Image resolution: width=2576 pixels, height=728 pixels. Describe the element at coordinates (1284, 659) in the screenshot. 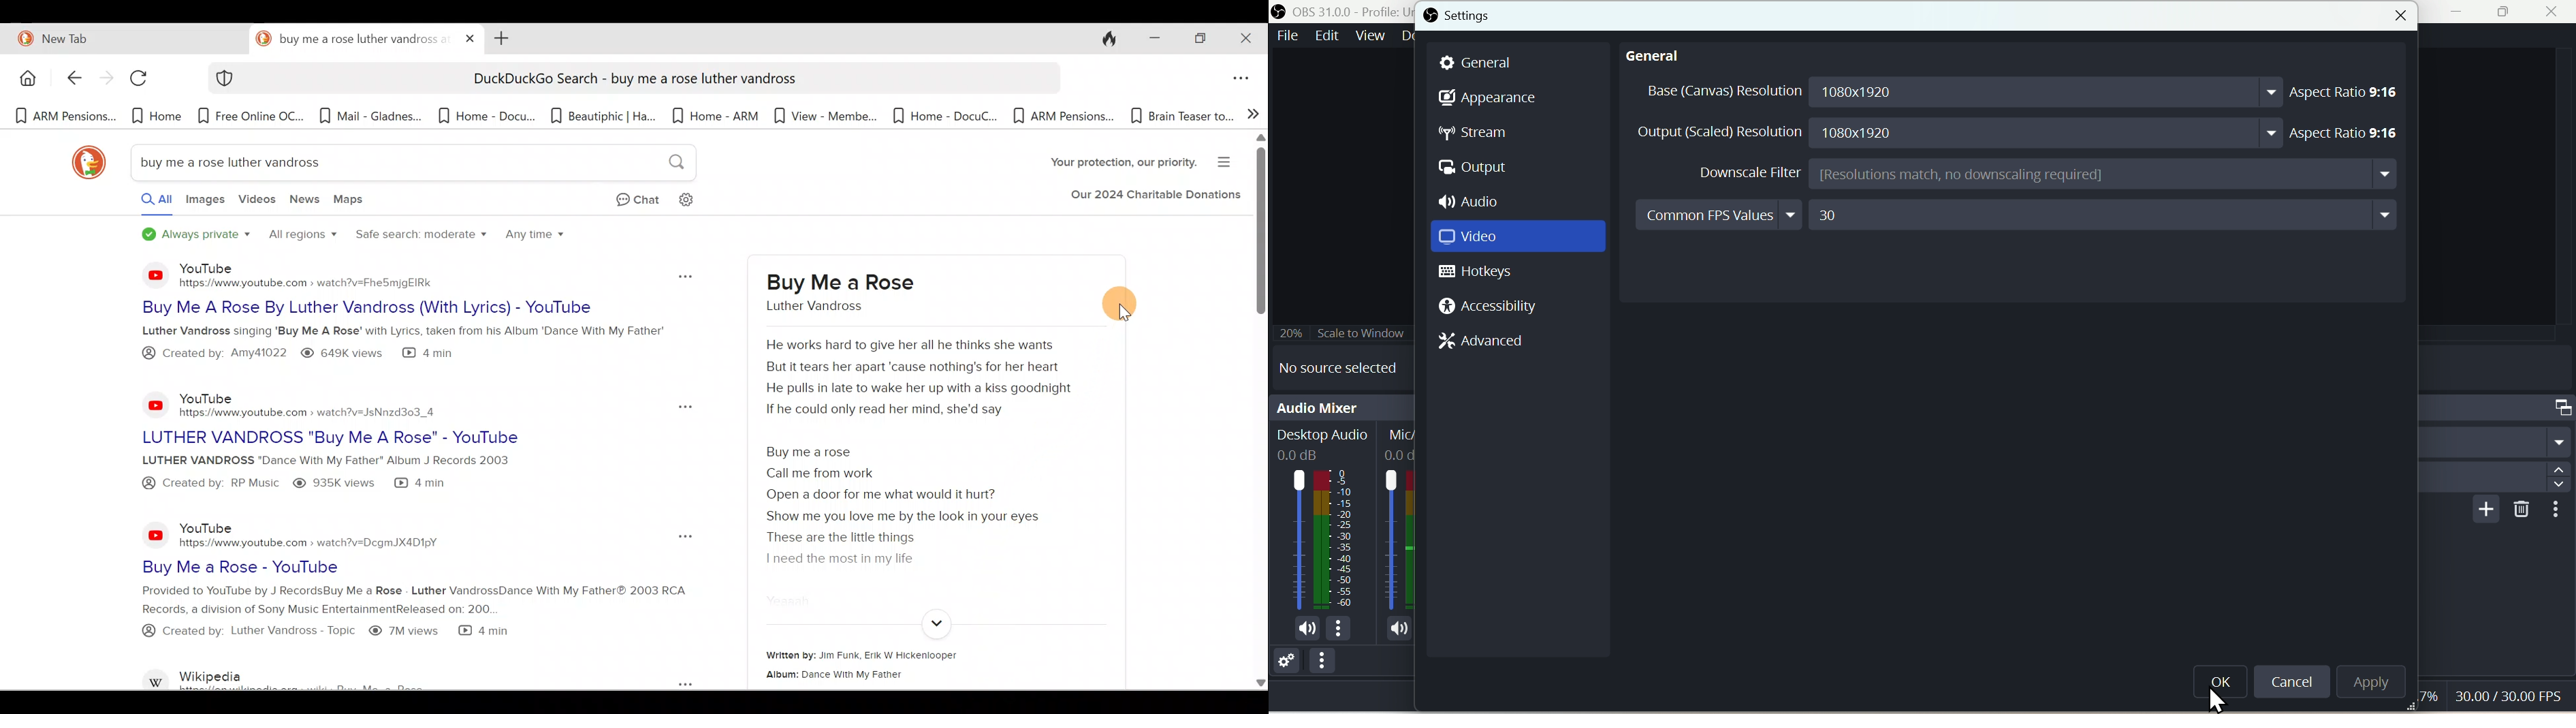

I see `Settings` at that location.